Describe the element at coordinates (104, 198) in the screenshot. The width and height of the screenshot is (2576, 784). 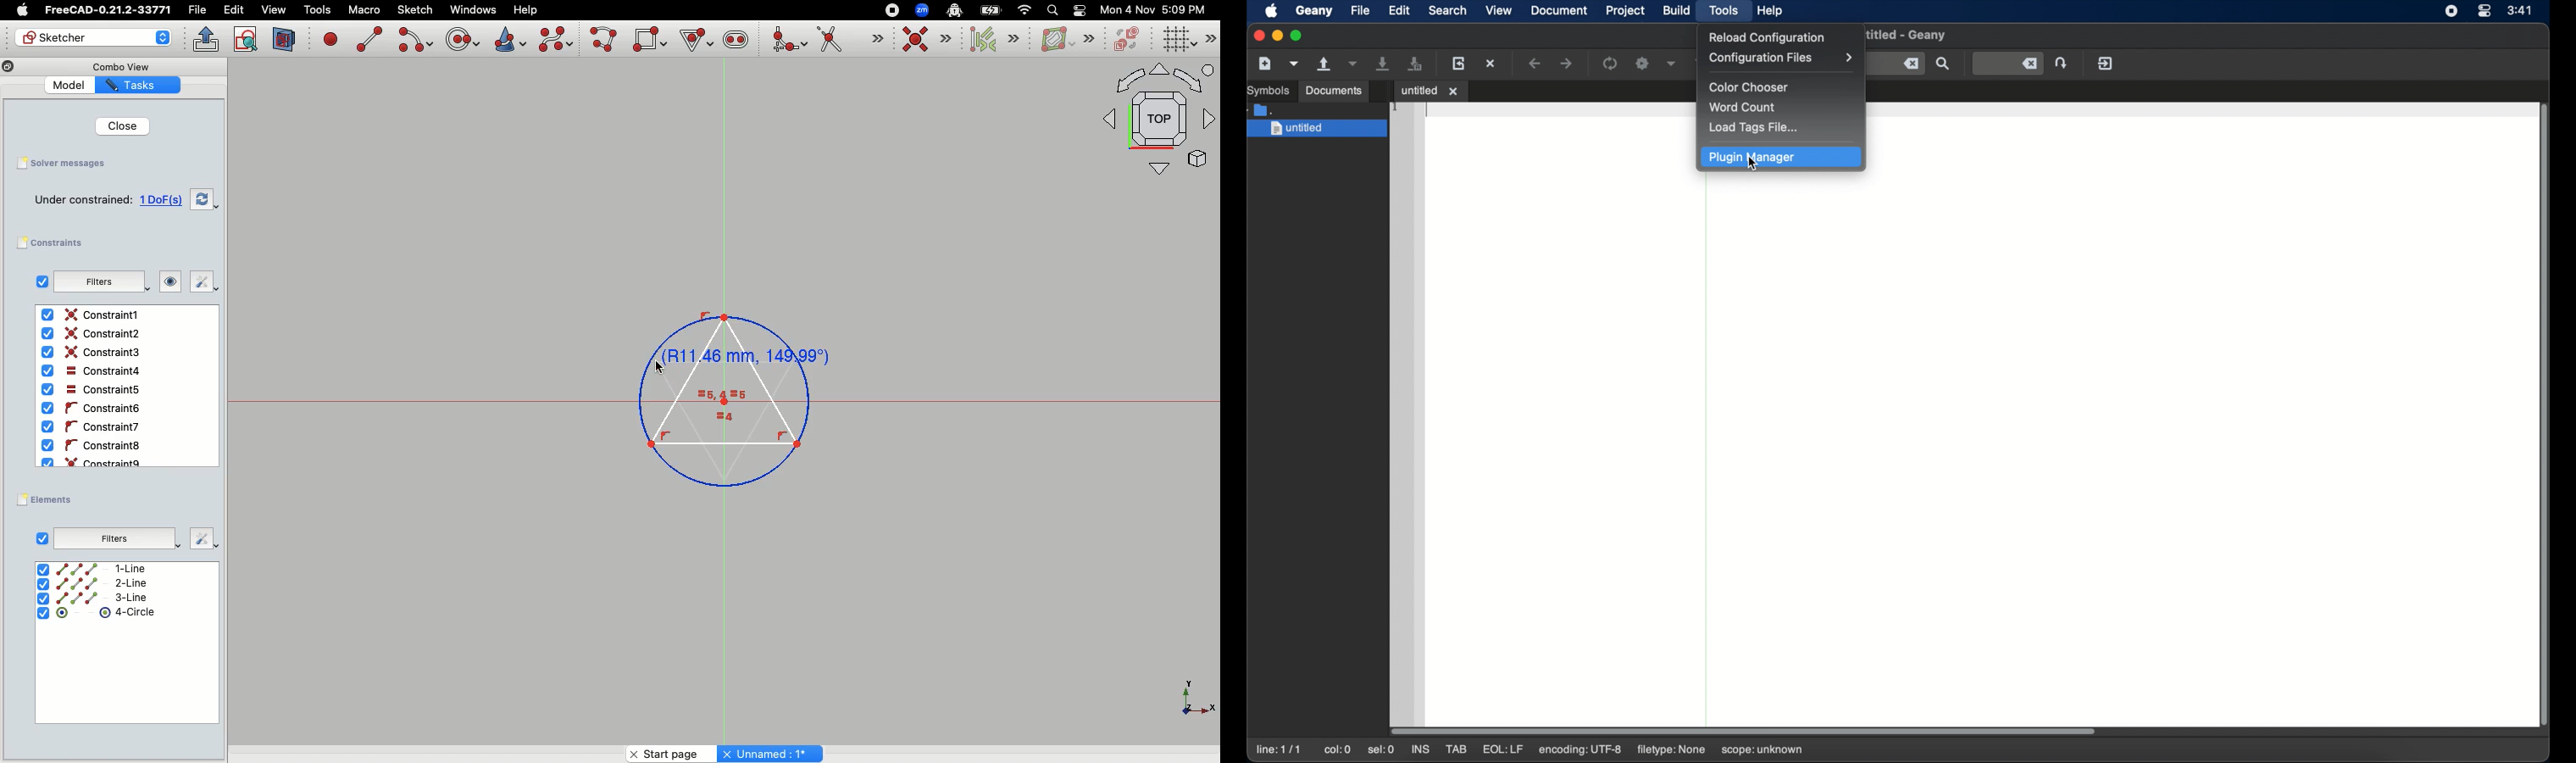
I see `Under constrained 1DoF(s)` at that location.